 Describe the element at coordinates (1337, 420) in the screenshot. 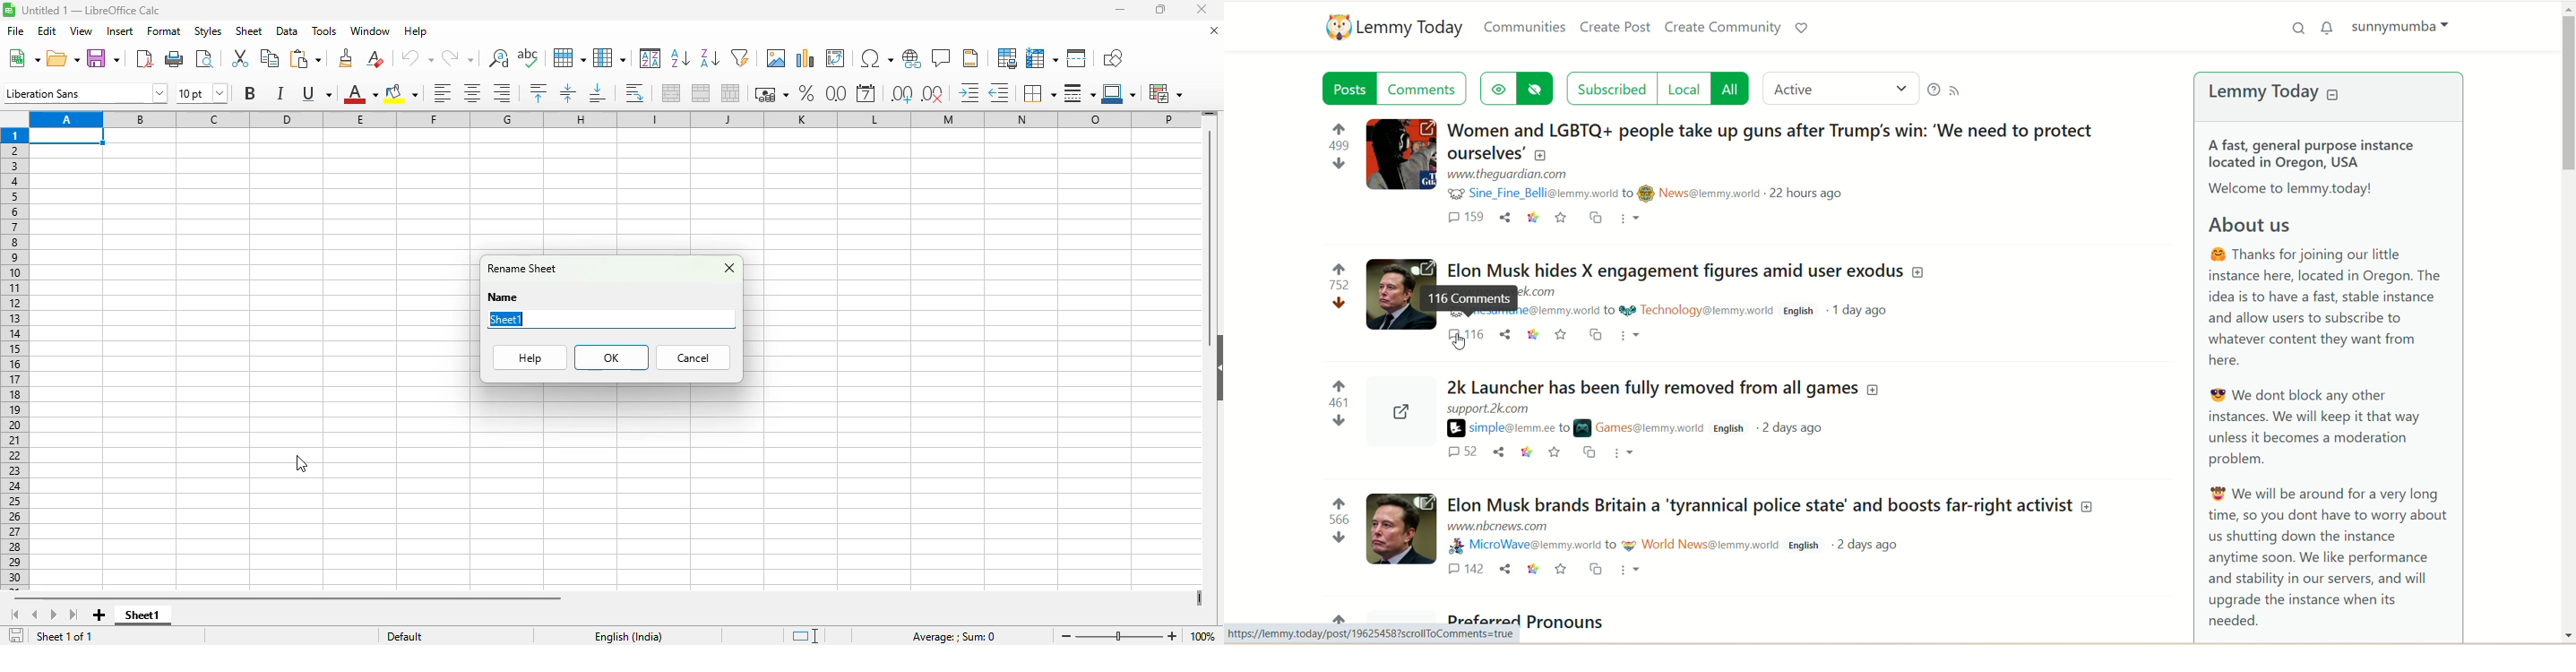

I see `Downvote` at that location.